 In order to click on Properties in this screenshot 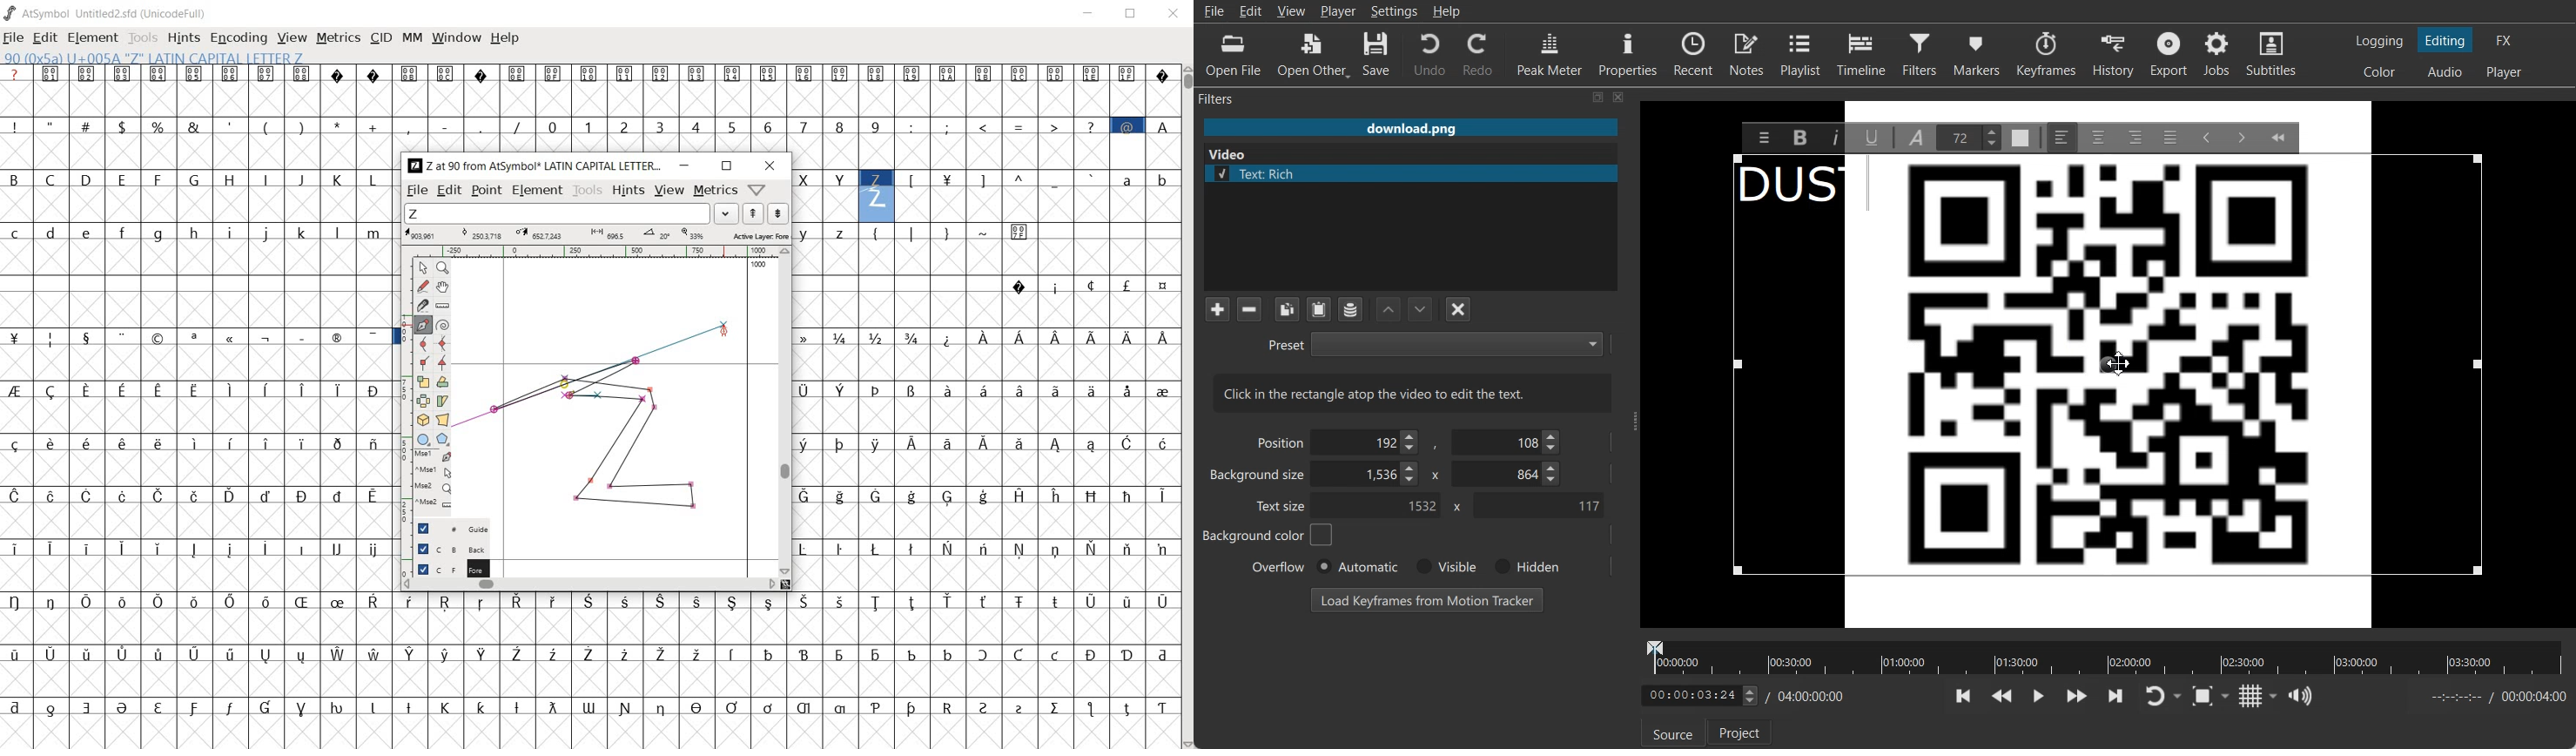, I will do `click(1628, 52)`.